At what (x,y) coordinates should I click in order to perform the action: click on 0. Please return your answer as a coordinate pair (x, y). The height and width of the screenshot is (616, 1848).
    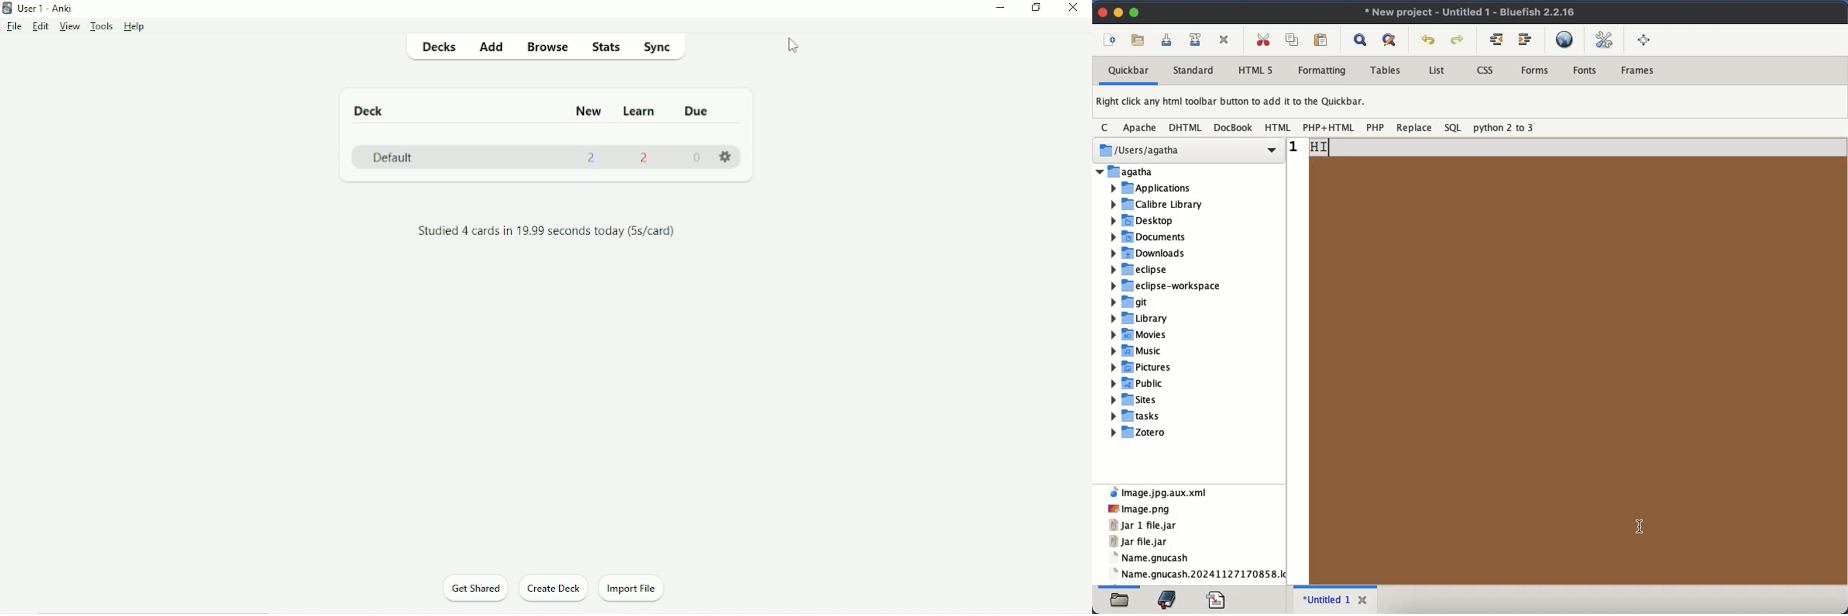
    Looking at the image, I should click on (697, 159).